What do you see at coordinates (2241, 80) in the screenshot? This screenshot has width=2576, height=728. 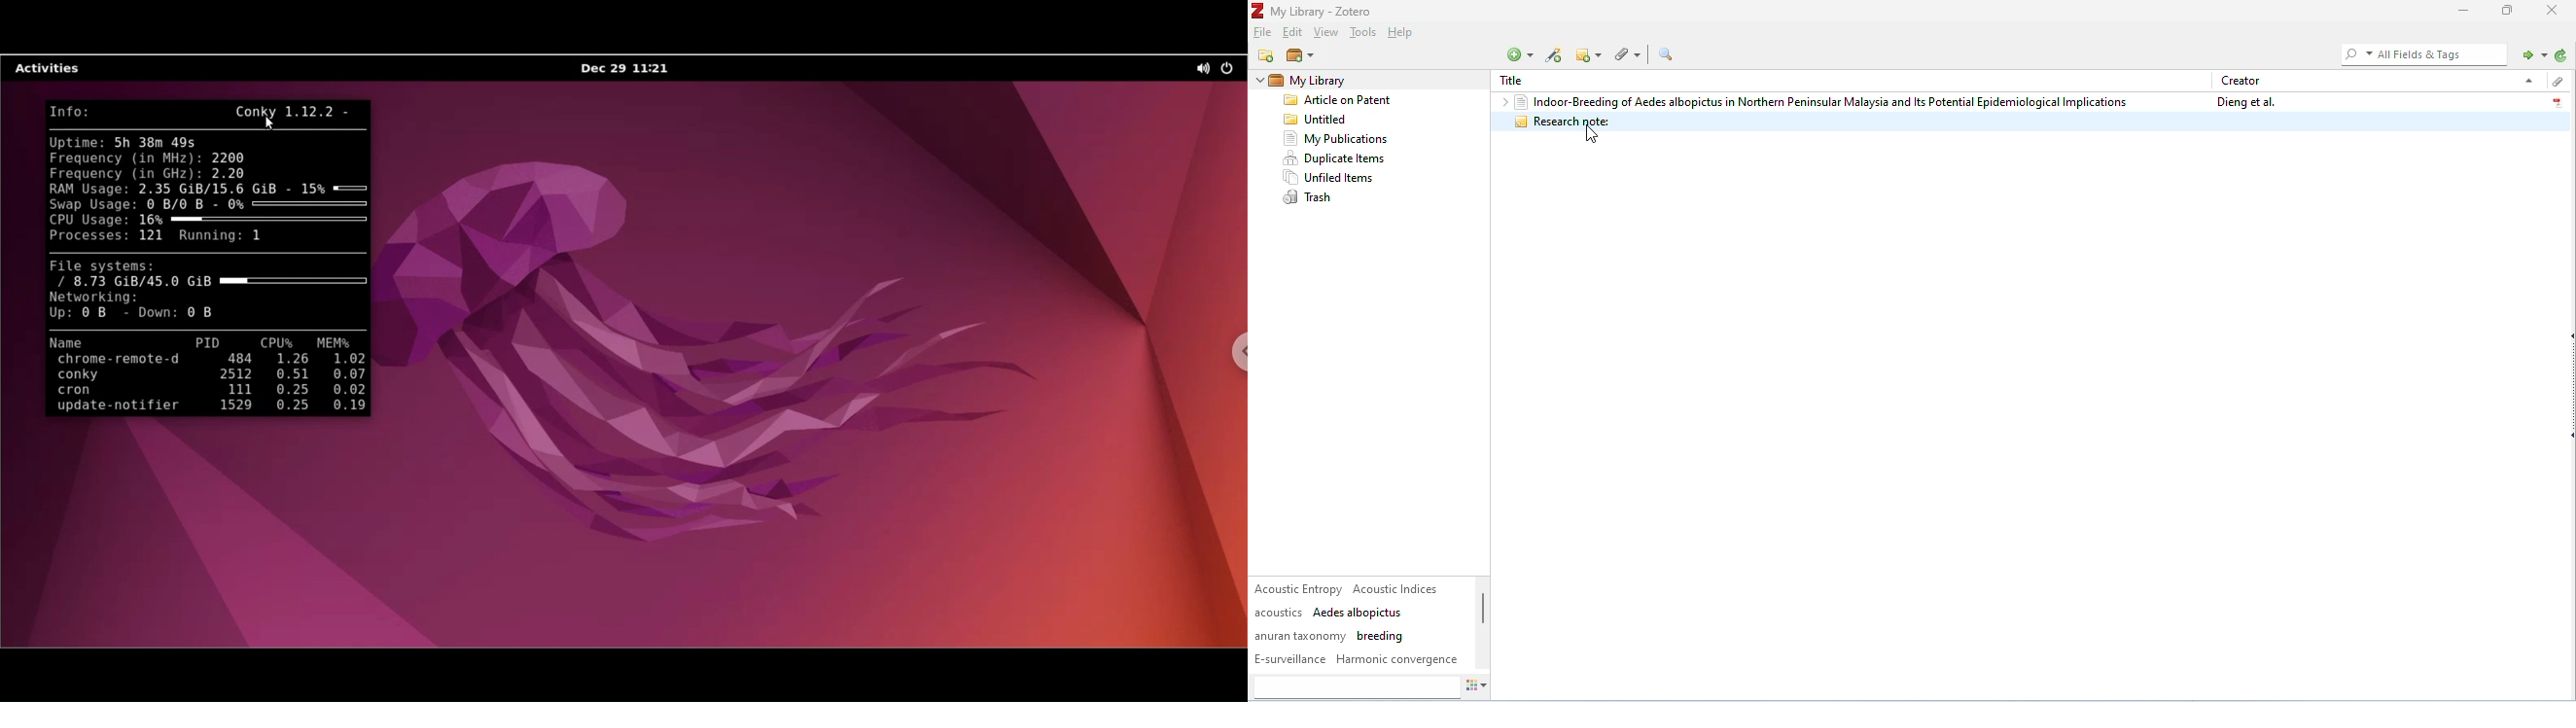 I see `creator` at bounding box center [2241, 80].